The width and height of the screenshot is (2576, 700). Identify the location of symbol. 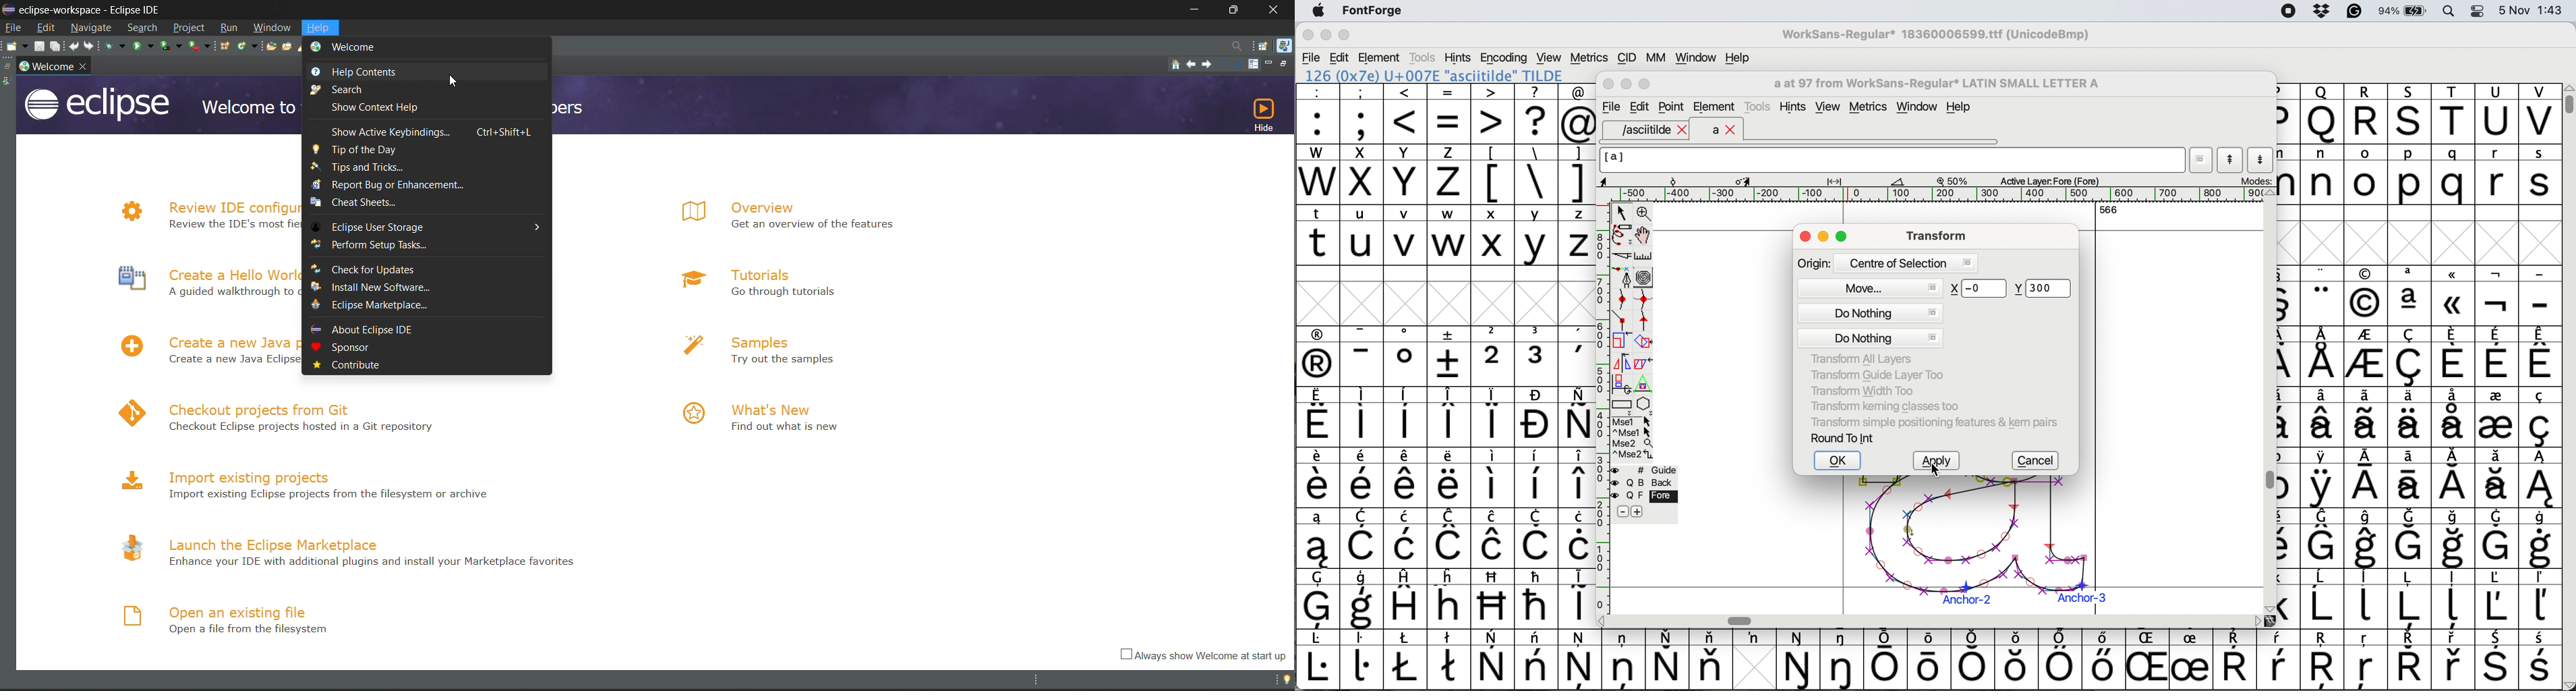
(1536, 478).